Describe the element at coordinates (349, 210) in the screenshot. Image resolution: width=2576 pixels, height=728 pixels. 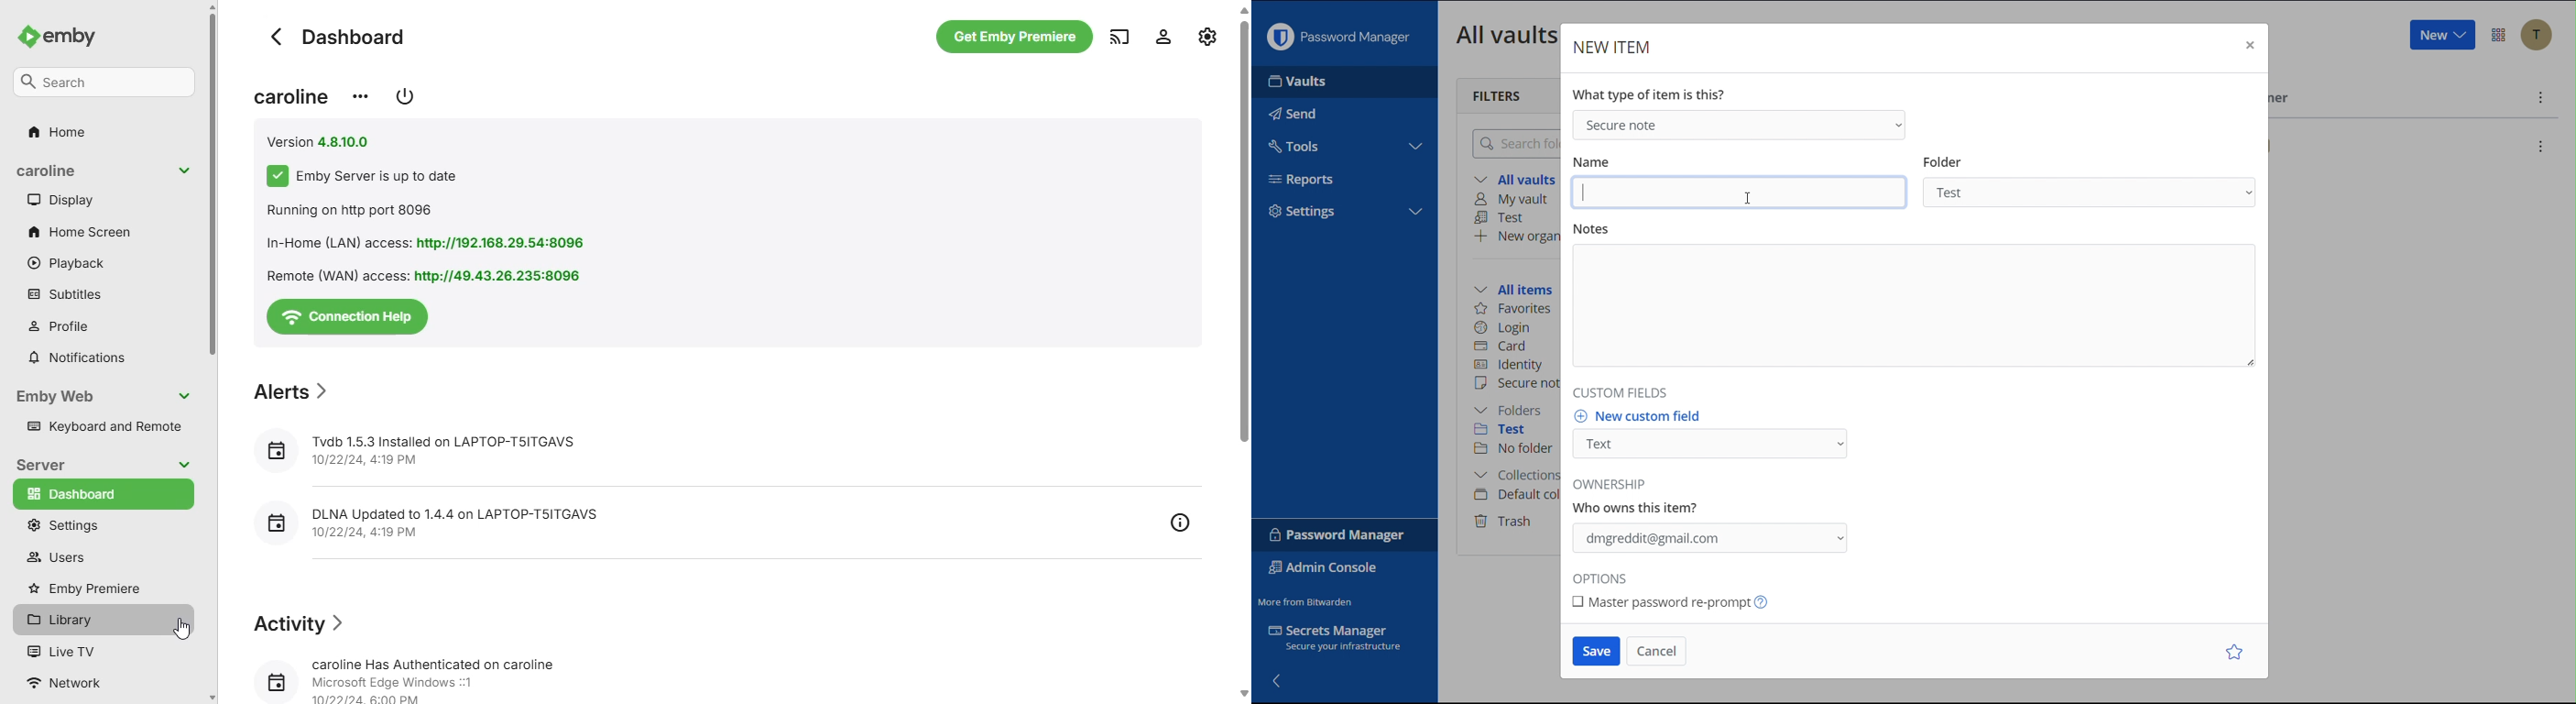
I see `running on http port 8096` at that location.